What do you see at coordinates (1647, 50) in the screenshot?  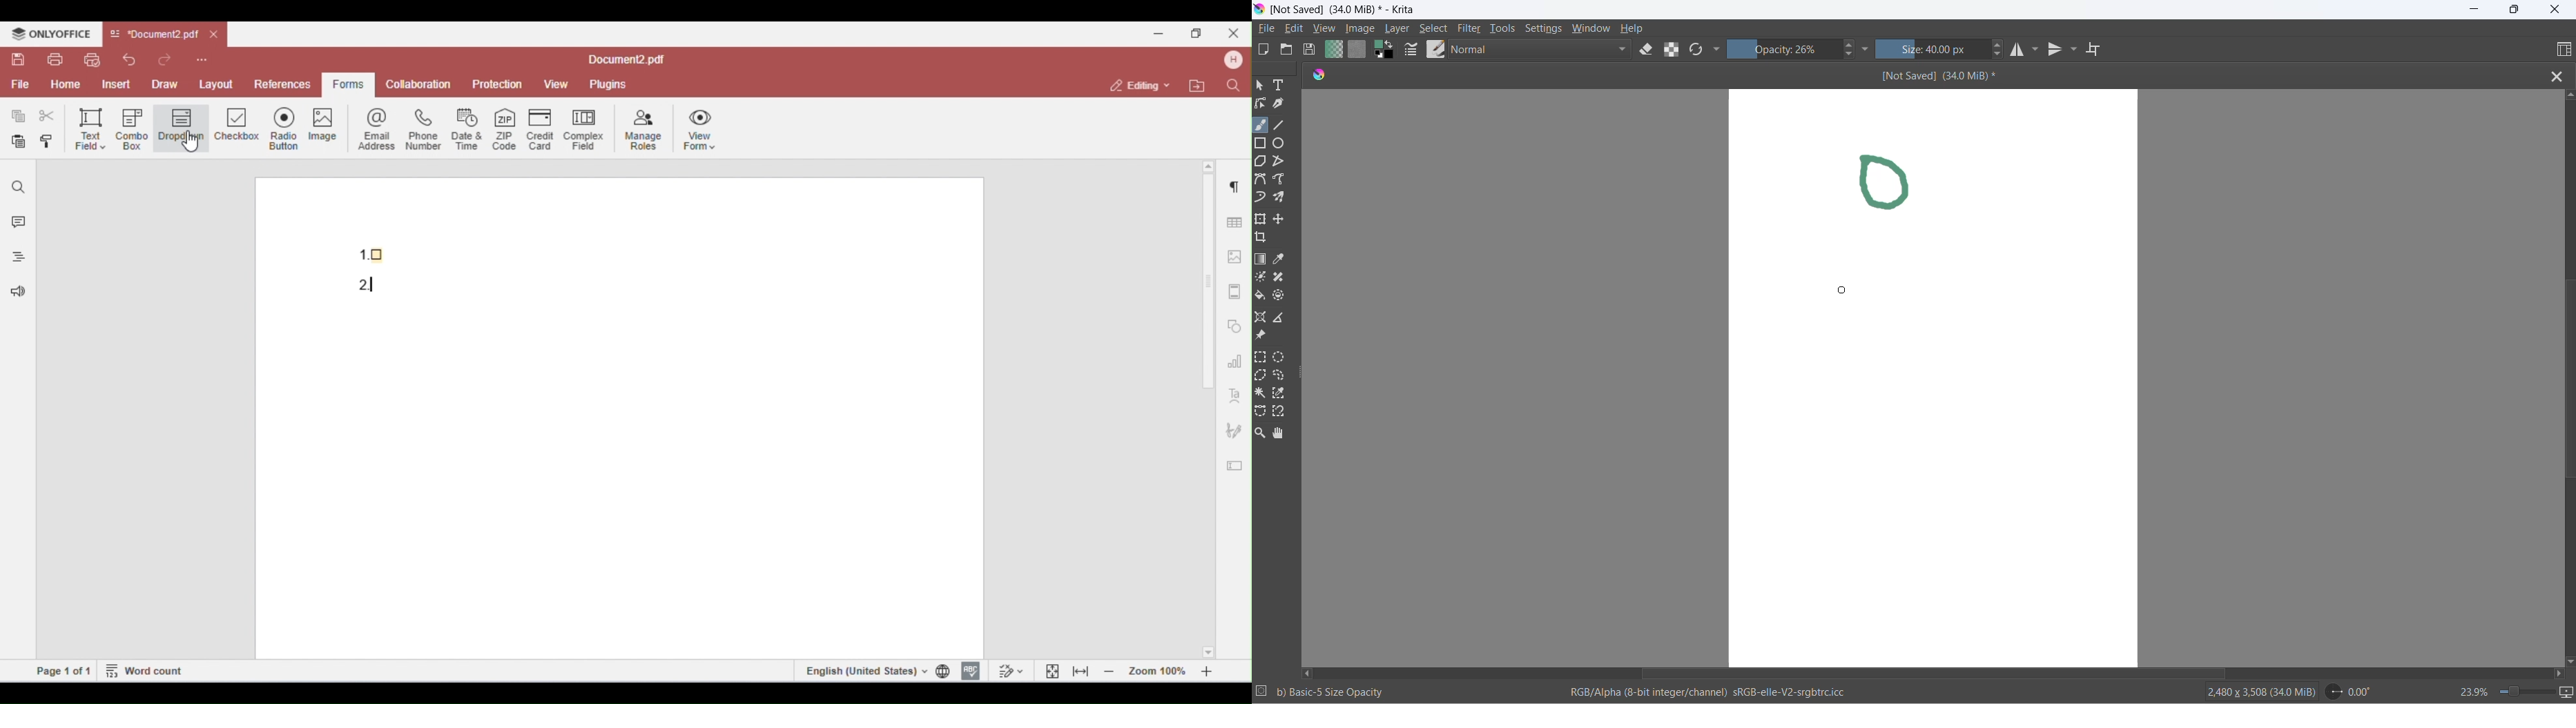 I see `set eraser tool` at bounding box center [1647, 50].